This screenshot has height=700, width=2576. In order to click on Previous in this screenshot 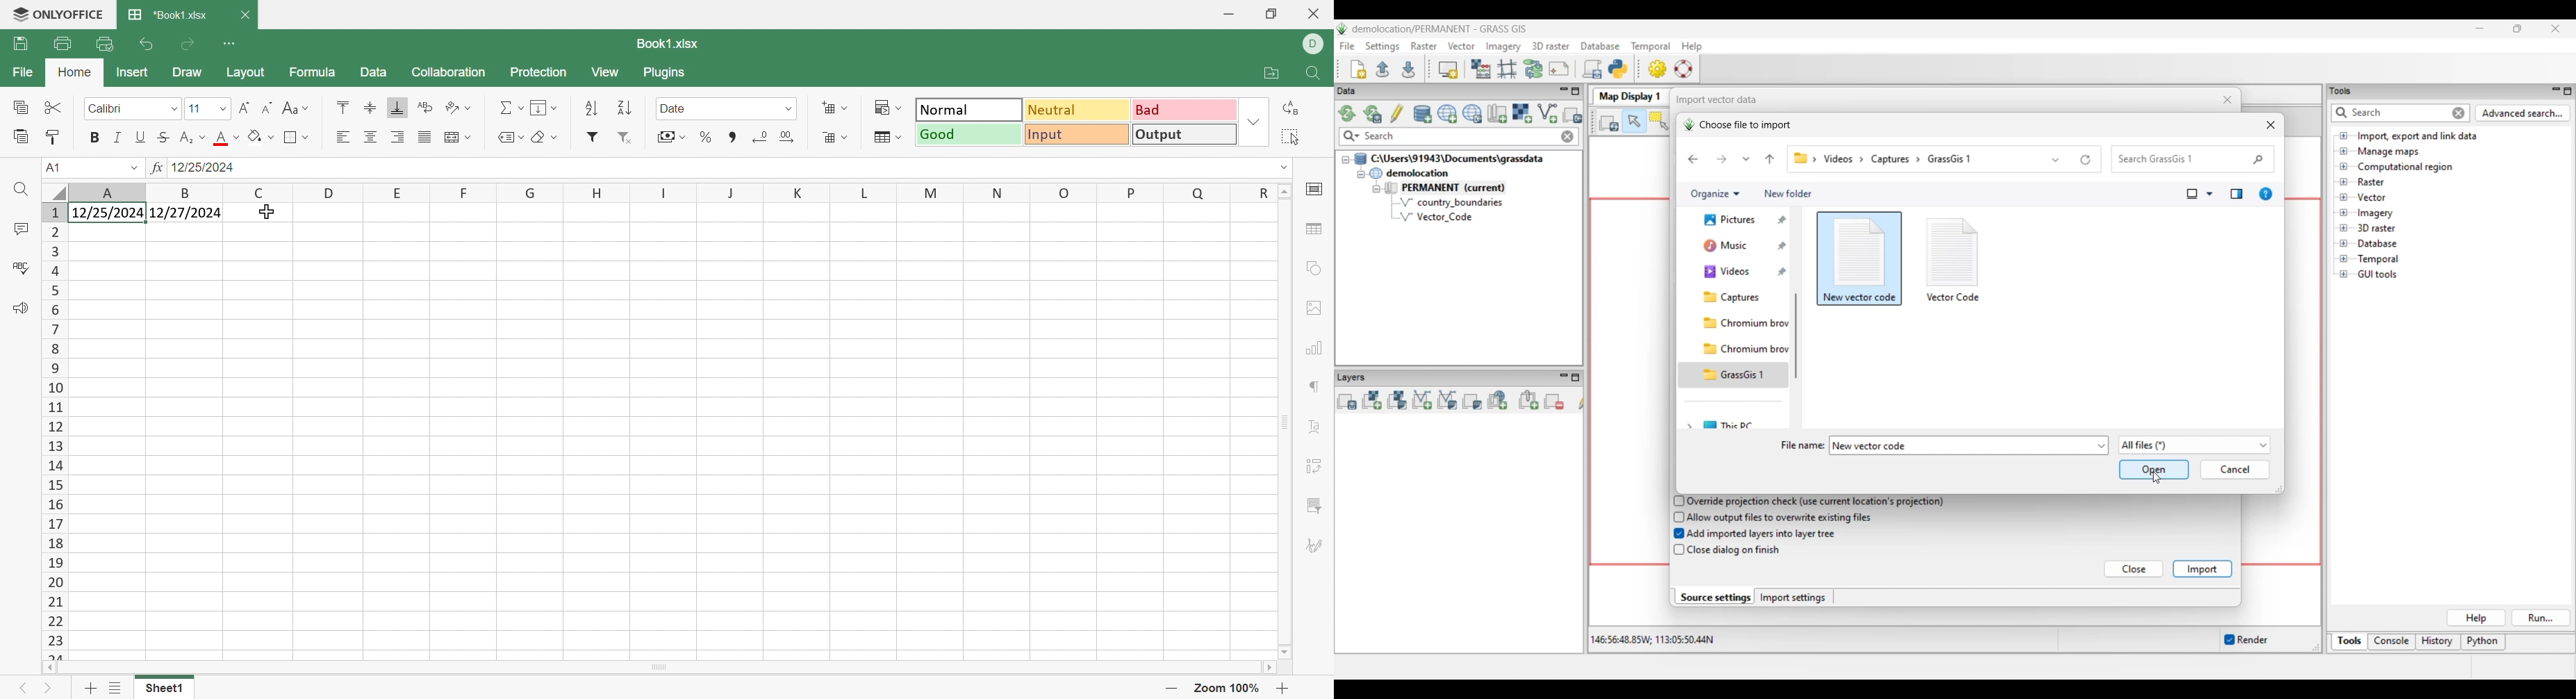, I will do `click(18, 687)`.